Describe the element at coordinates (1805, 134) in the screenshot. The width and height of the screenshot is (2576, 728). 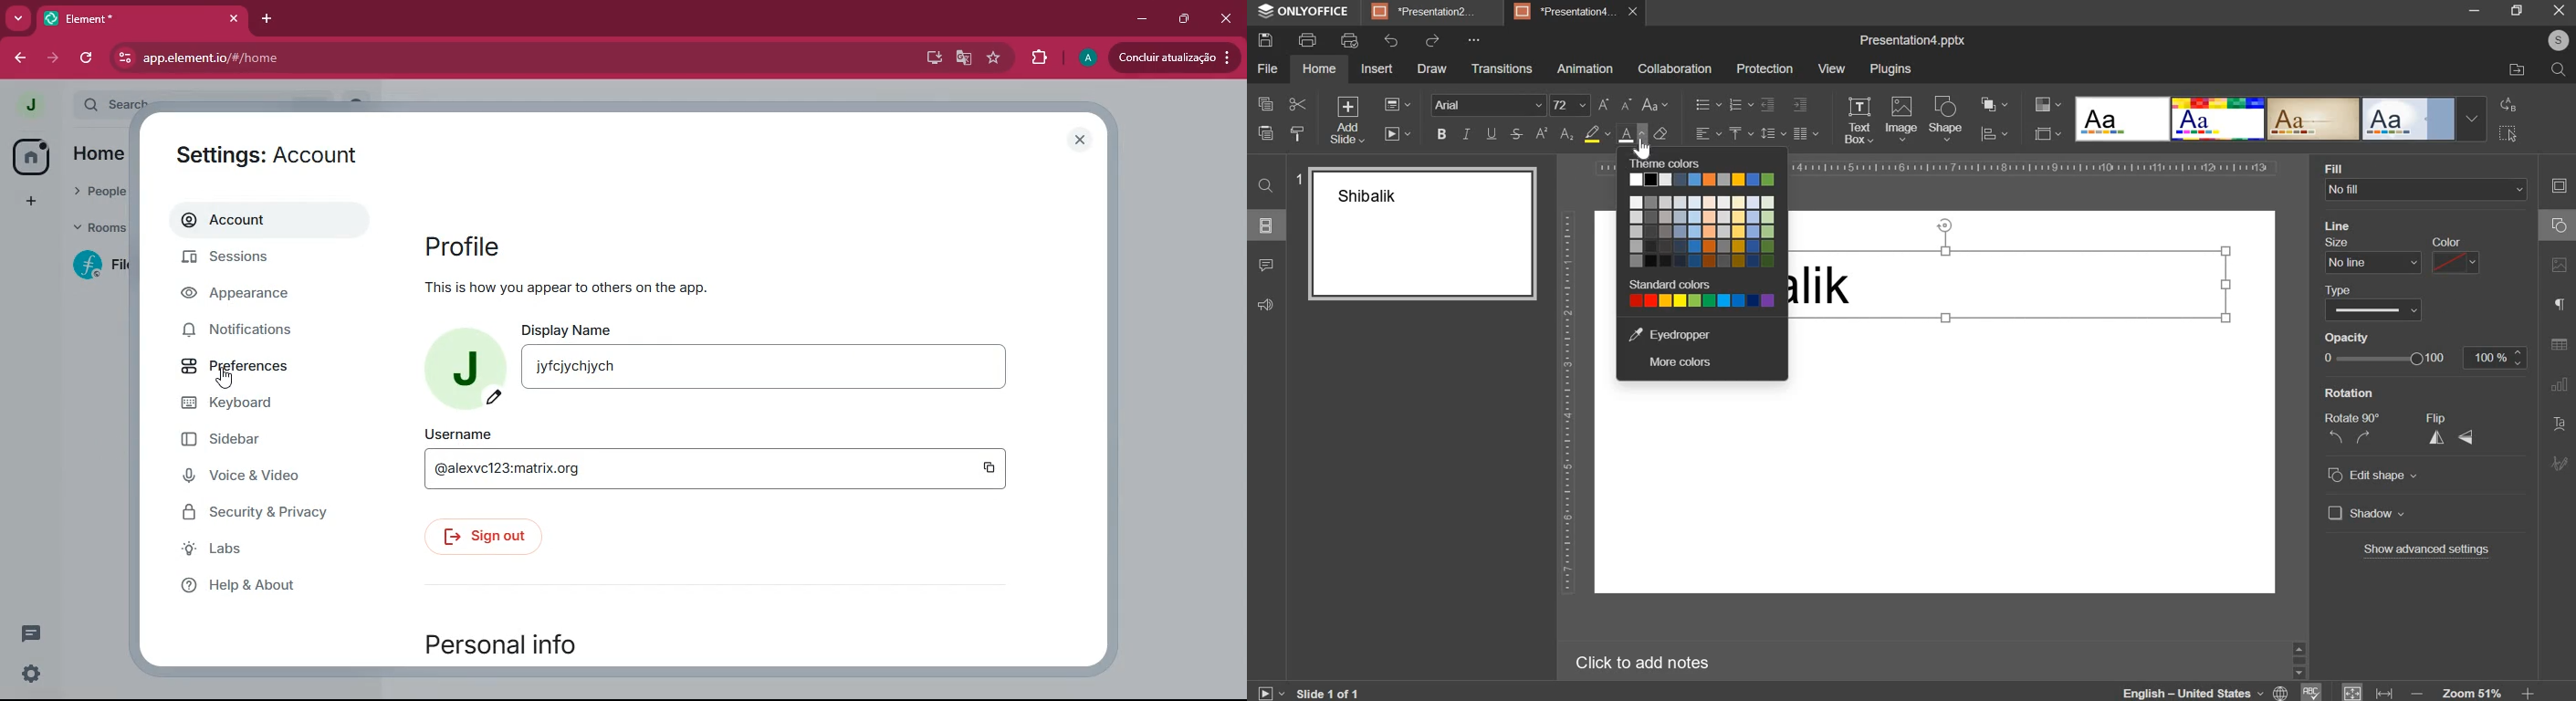
I see `paragraph settings` at that location.